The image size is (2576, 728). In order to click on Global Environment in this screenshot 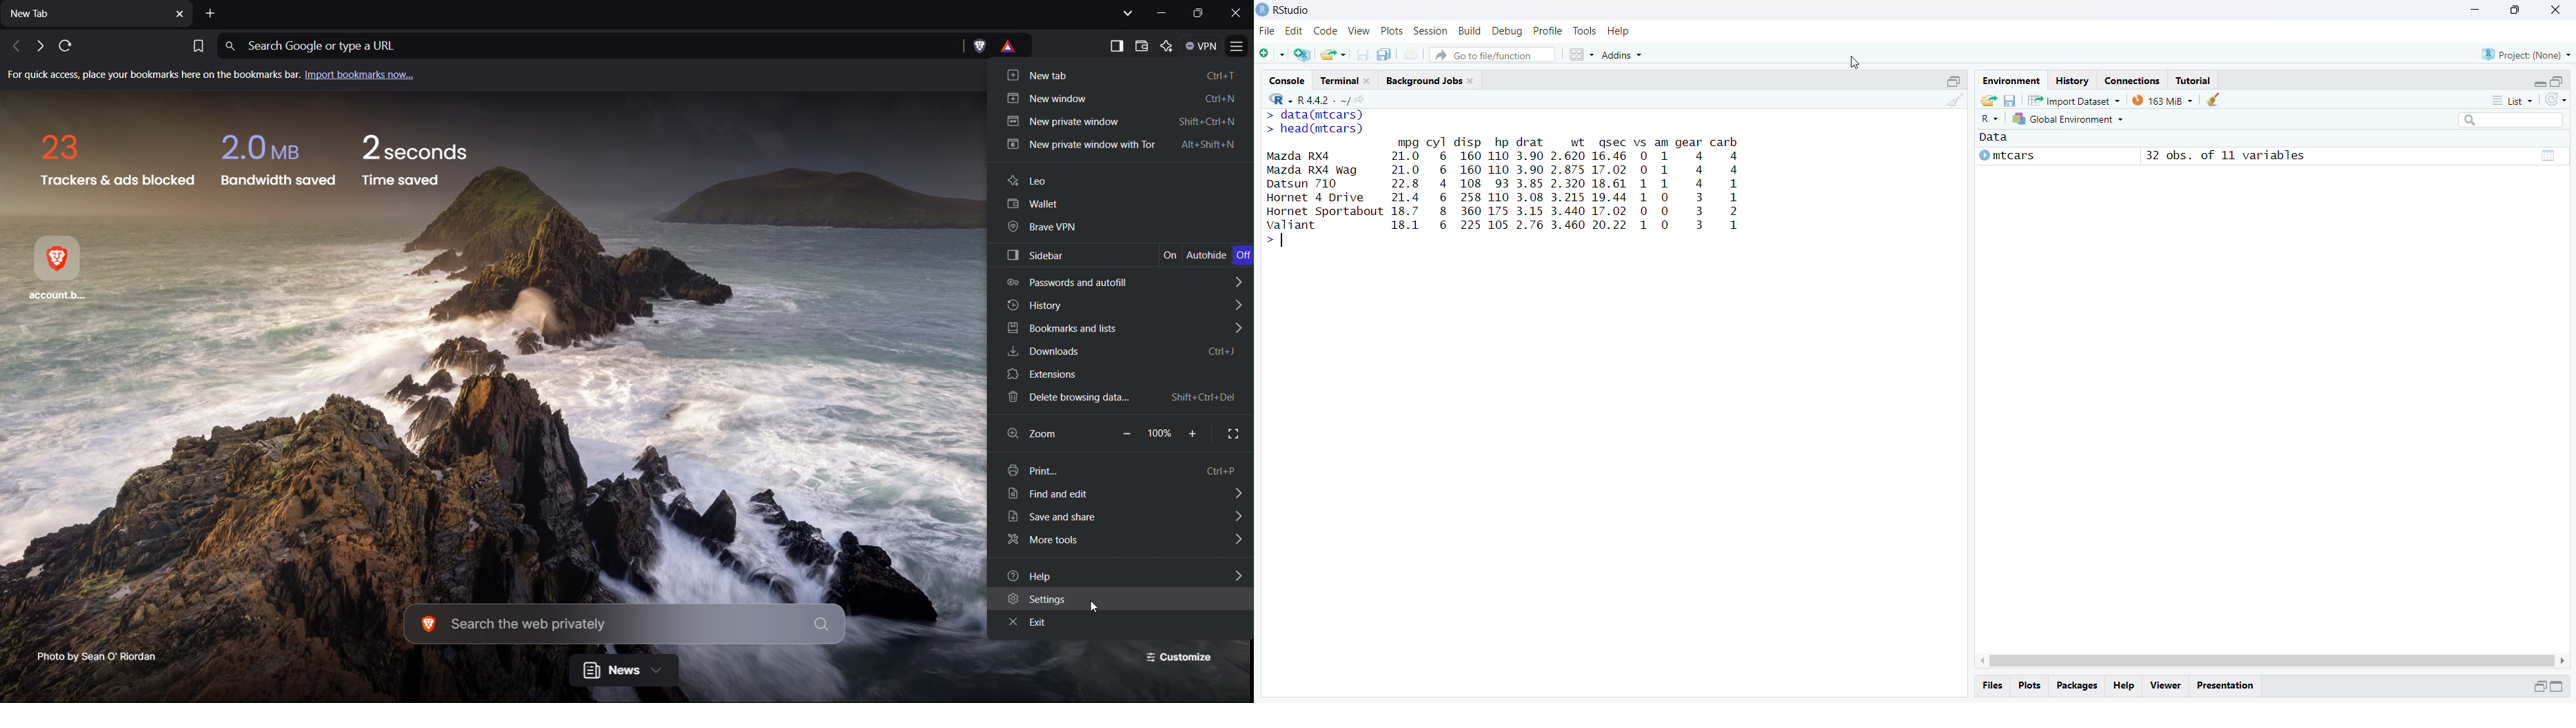, I will do `click(2069, 119)`.